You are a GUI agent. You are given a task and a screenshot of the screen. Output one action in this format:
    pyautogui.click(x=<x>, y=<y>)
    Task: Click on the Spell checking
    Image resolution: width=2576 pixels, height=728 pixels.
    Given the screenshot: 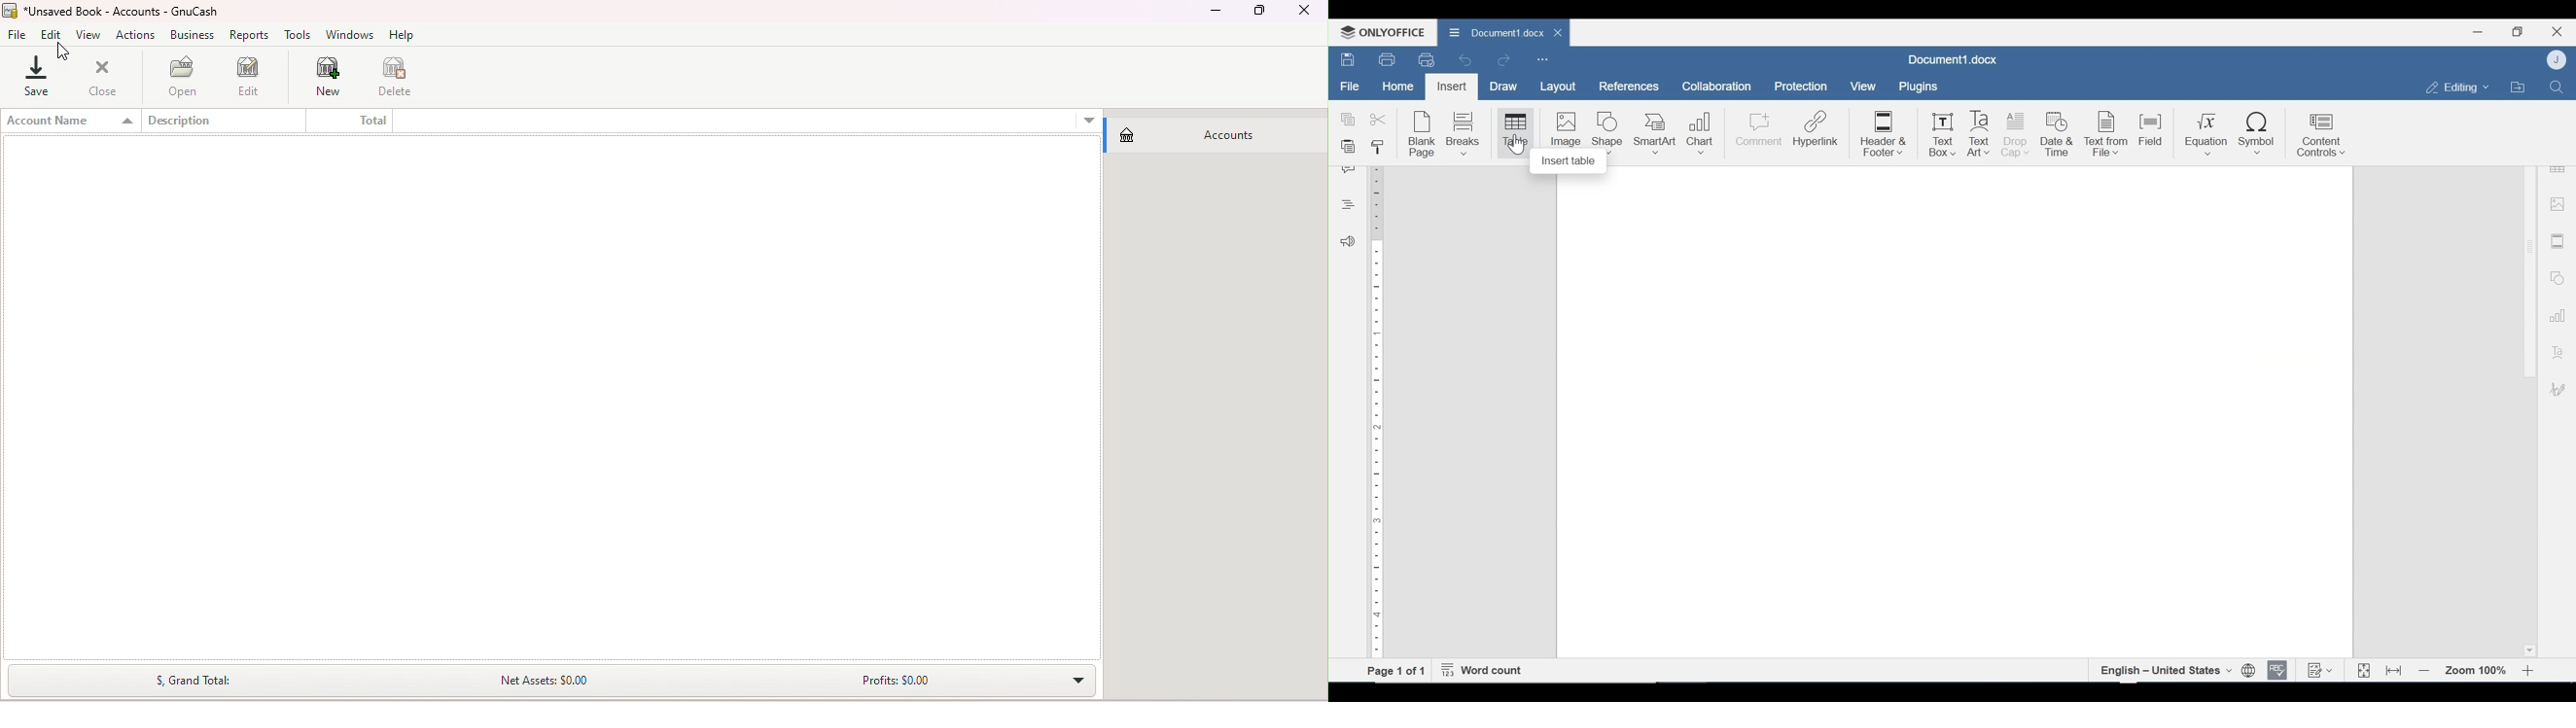 What is the action you would take?
    pyautogui.click(x=2278, y=670)
    